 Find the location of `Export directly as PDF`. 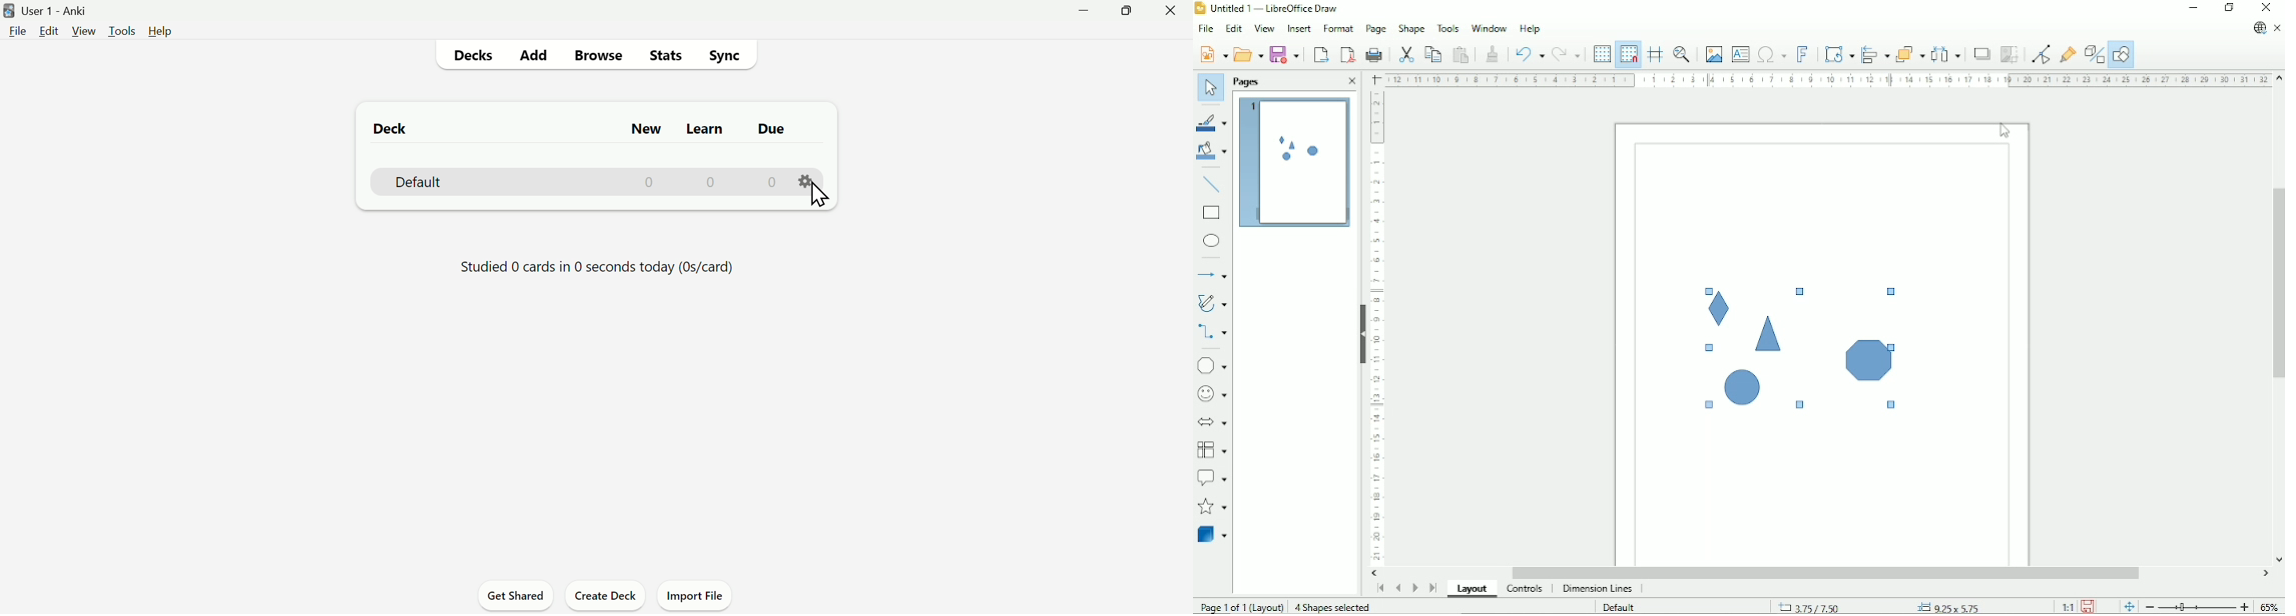

Export directly as PDF is located at coordinates (1347, 55).